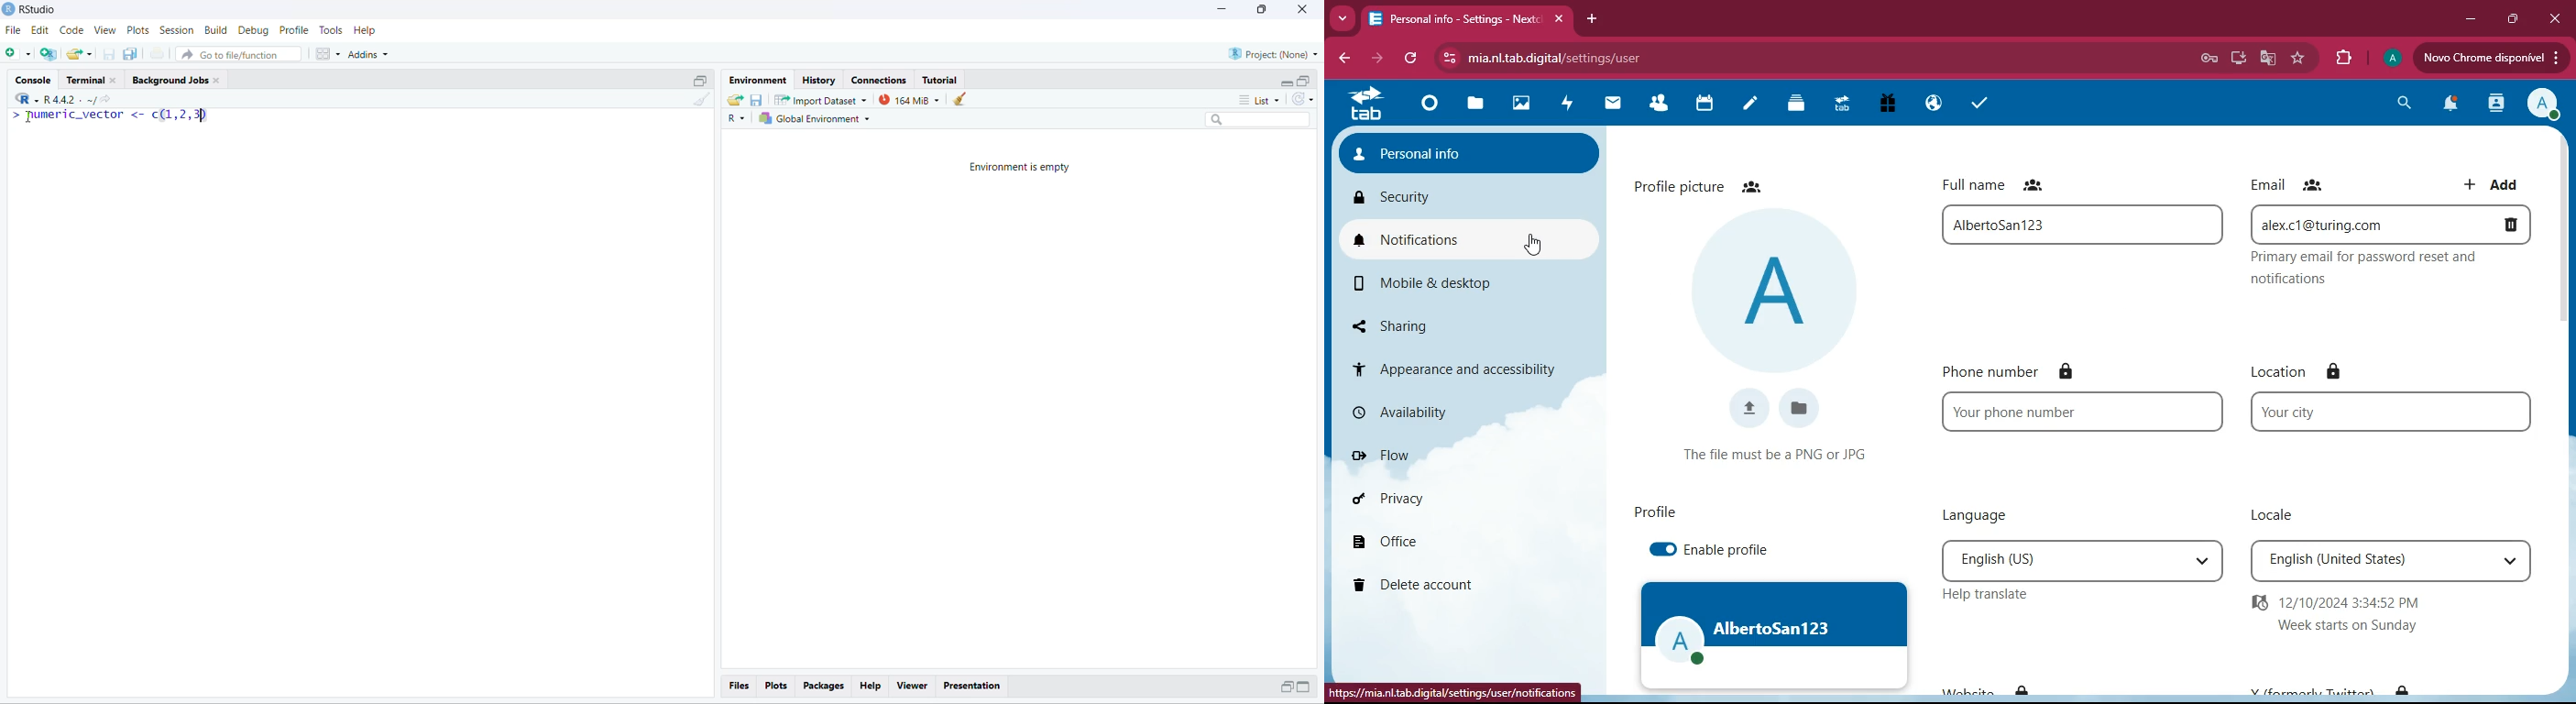 This screenshot has width=2576, height=728. Describe the element at coordinates (2209, 58) in the screenshot. I see `manage password` at that location.